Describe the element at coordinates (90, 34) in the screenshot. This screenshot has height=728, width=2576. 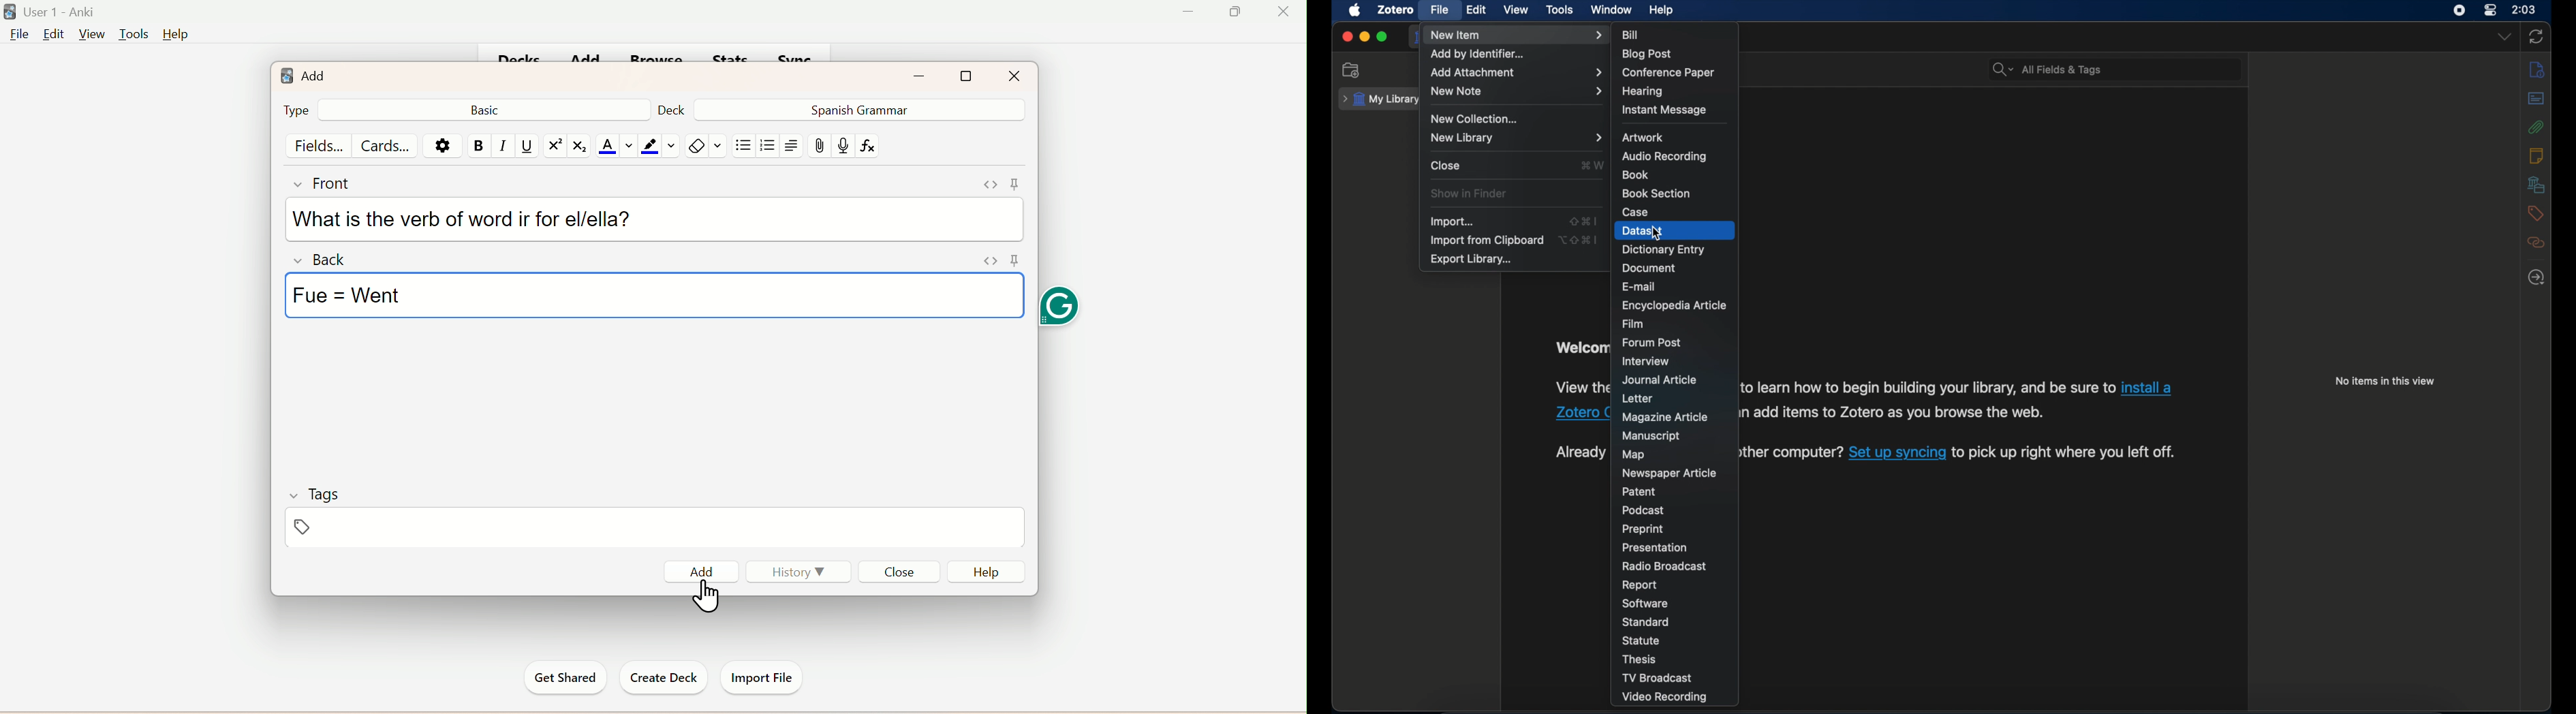
I see `View` at that location.